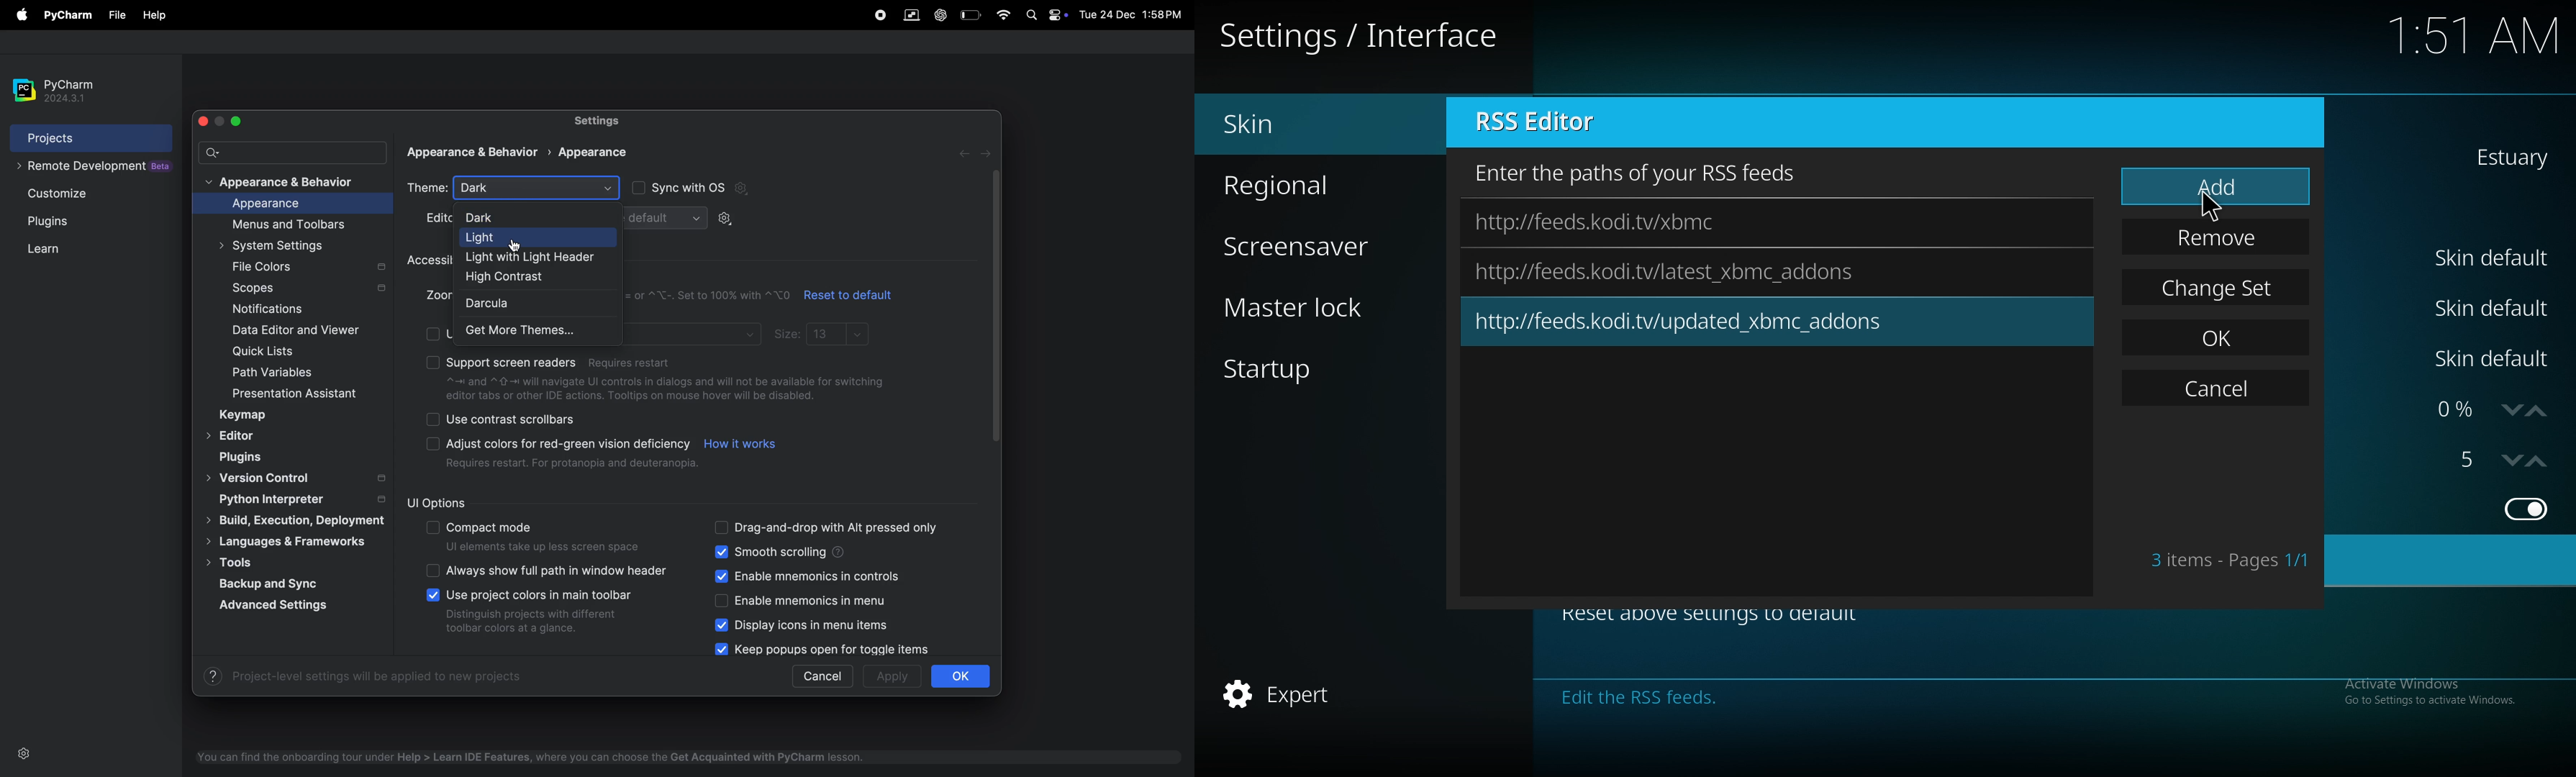 The width and height of the screenshot is (2576, 784). What do you see at coordinates (961, 677) in the screenshot?
I see `ok` at bounding box center [961, 677].